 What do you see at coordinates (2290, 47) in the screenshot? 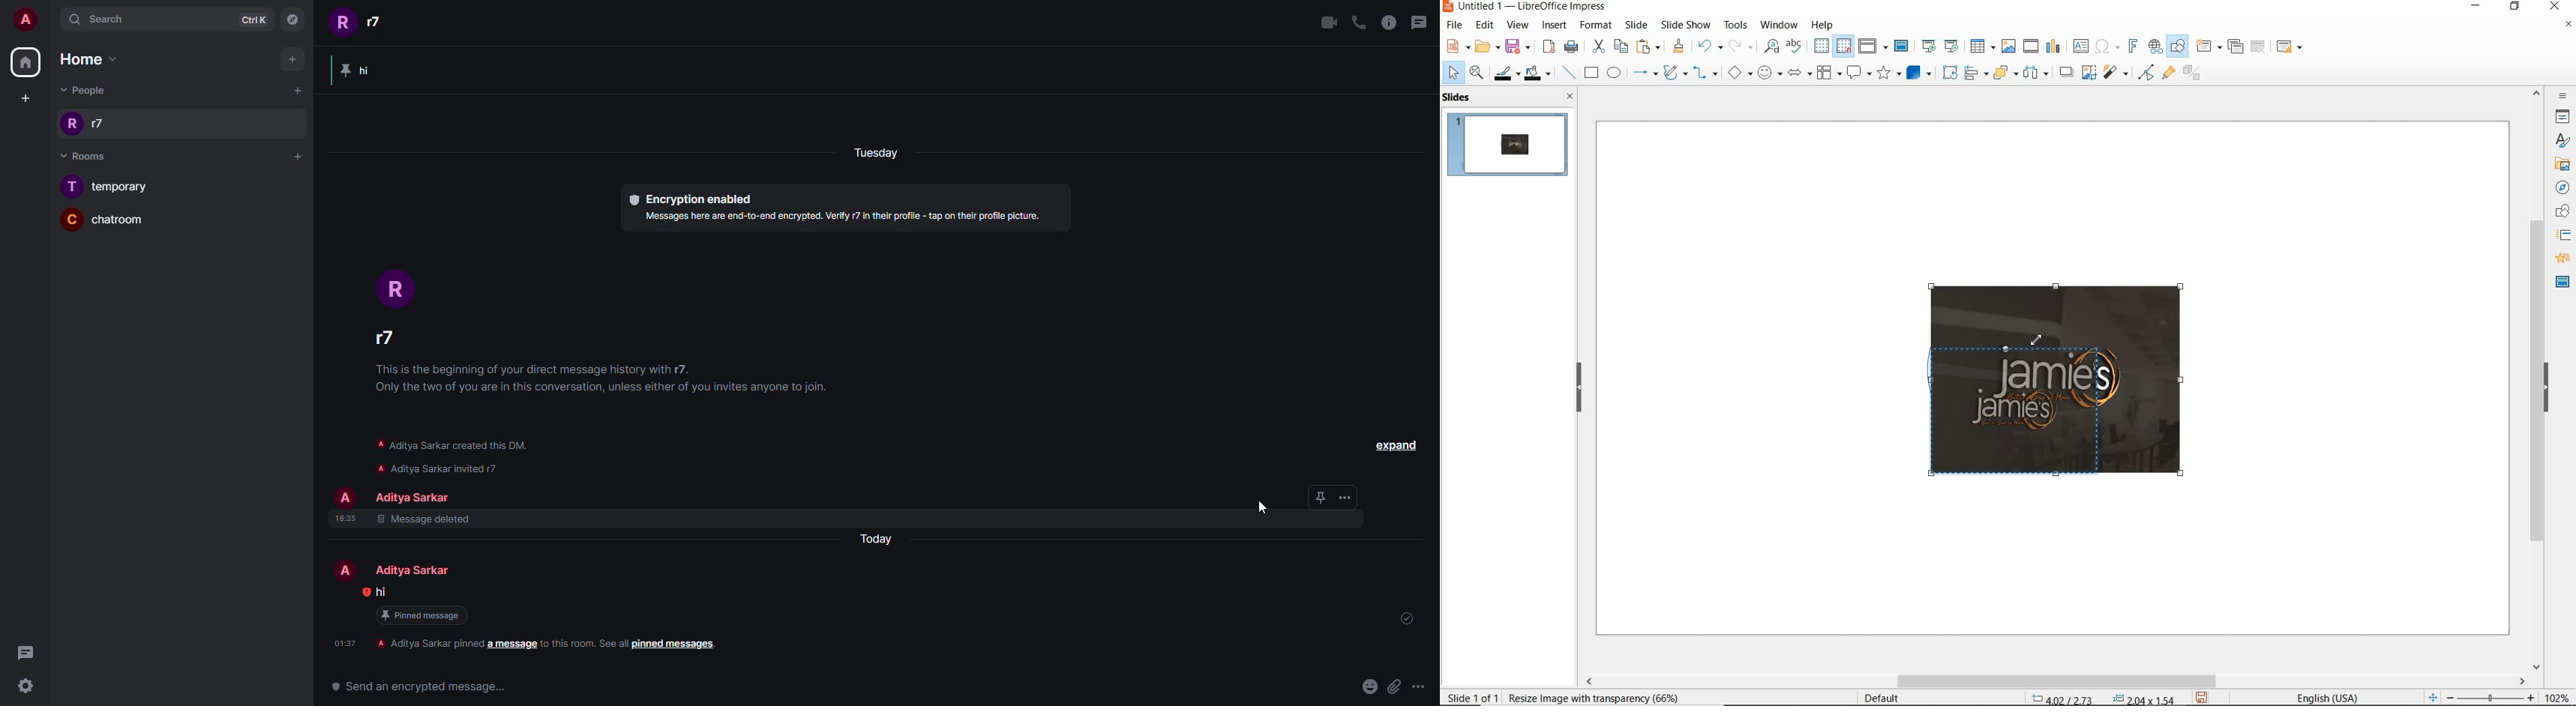
I see `slide layout` at bounding box center [2290, 47].